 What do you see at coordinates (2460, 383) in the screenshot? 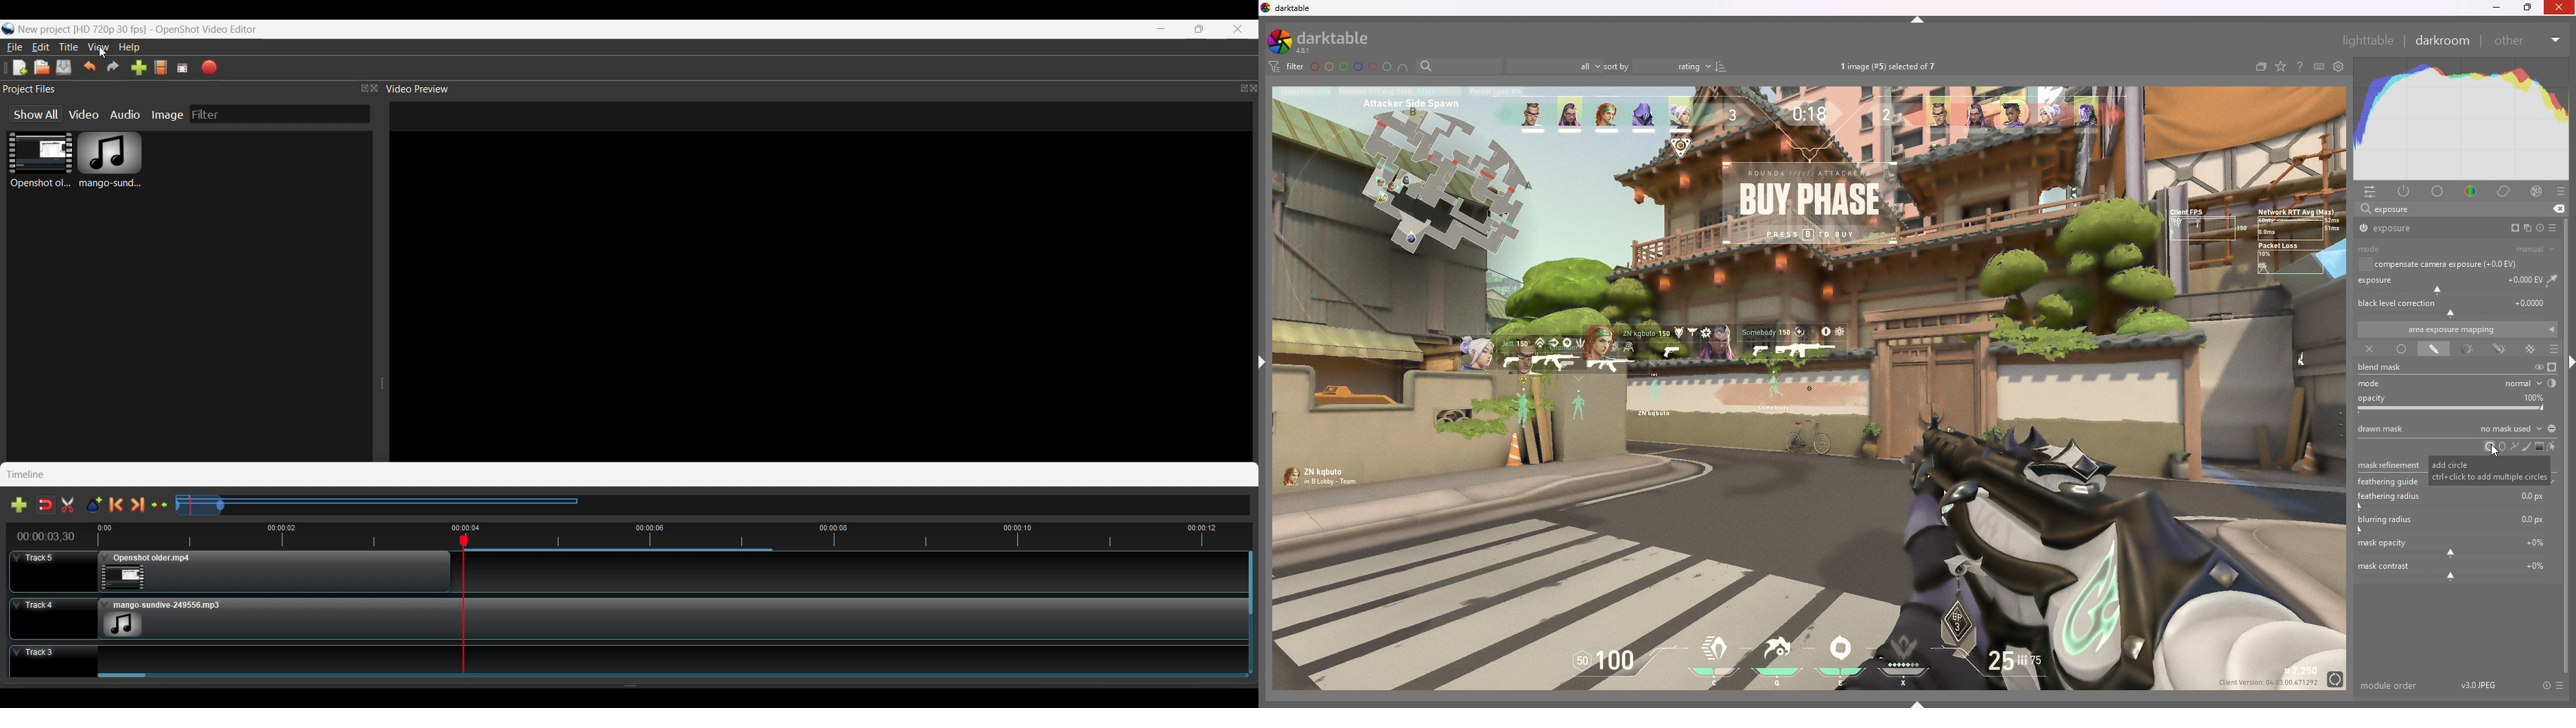
I see `mode` at bounding box center [2460, 383].